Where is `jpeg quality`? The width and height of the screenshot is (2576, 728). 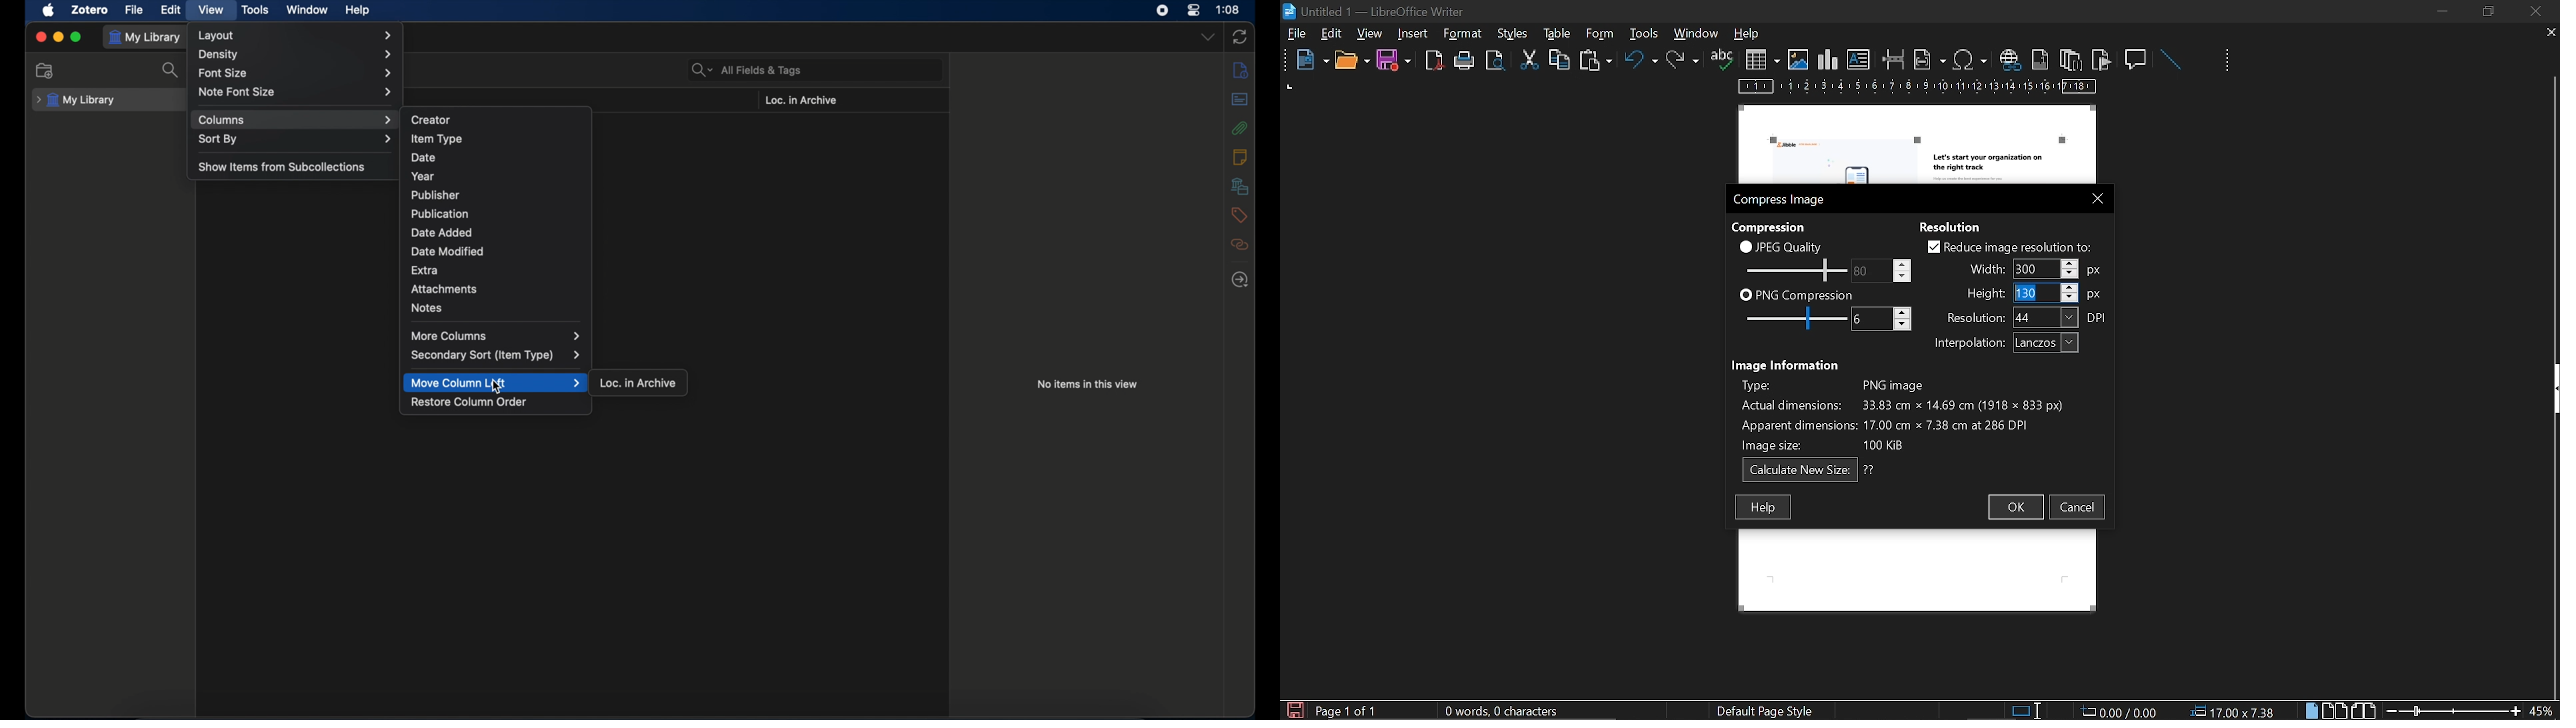 jpeg quality is located at coordinates (1782, 246).